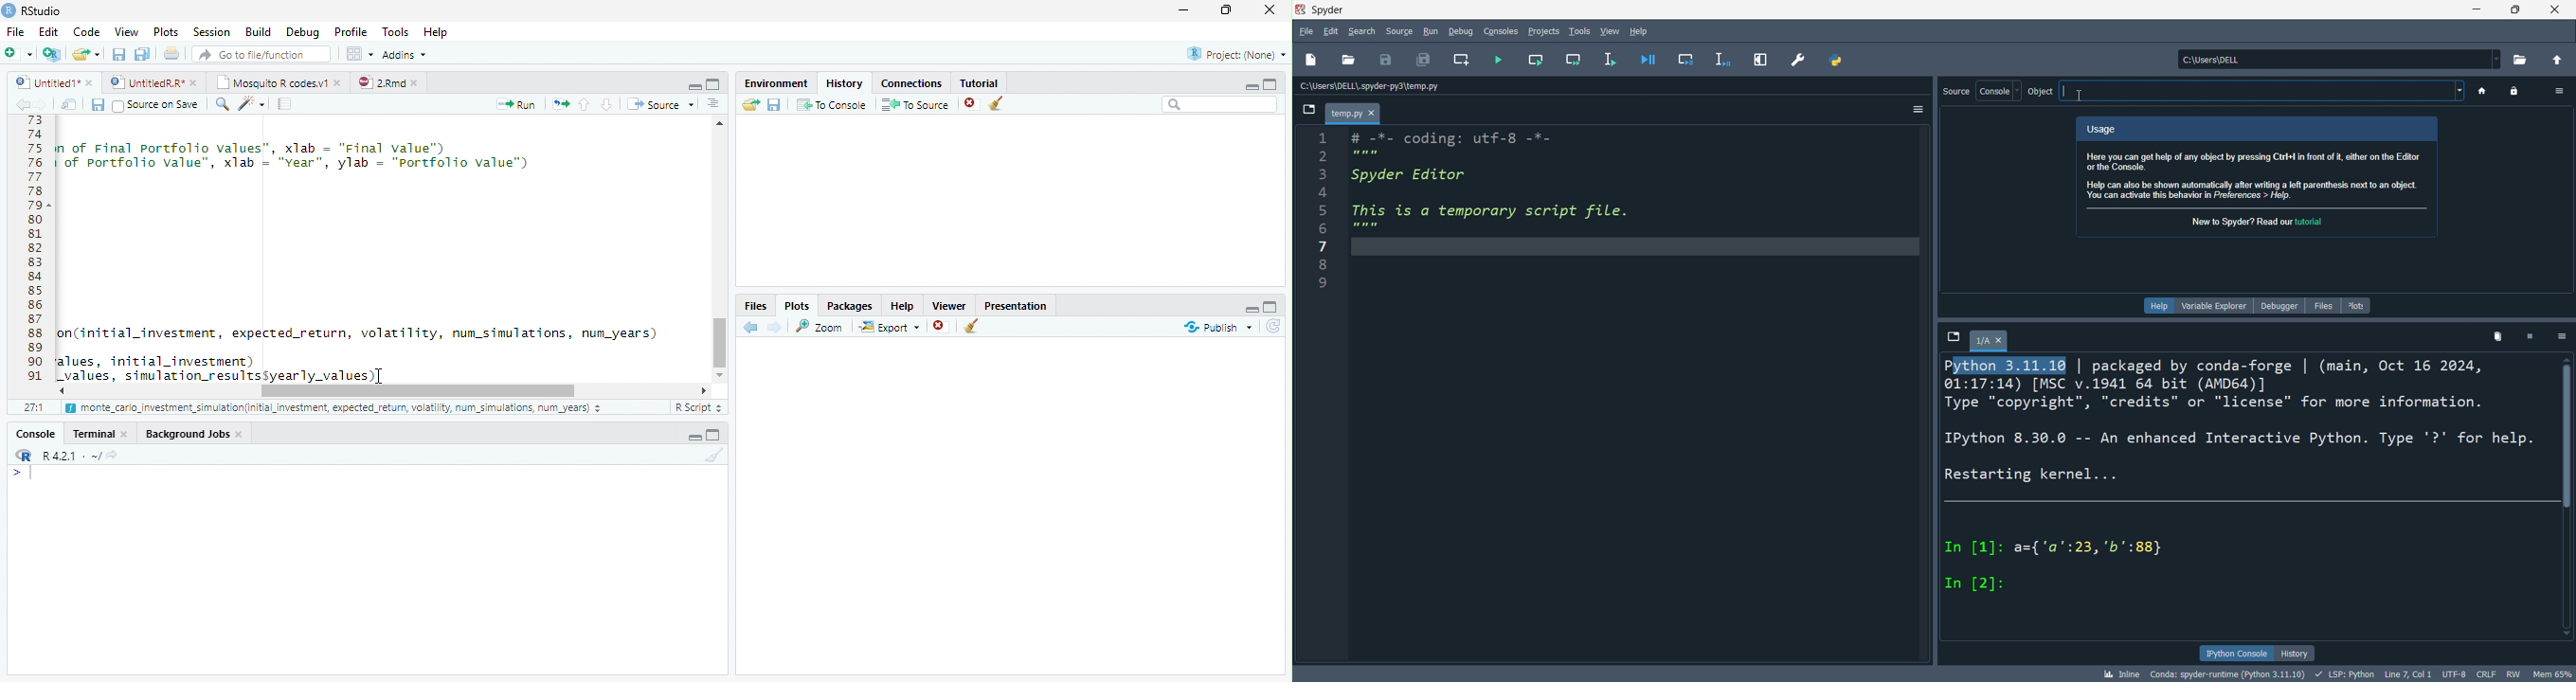 This screenshot has width=2576, height=700. What do you see at coordinates (2319, 304) in the screenshot?
I see `files` at bounding box center [2319, 304].